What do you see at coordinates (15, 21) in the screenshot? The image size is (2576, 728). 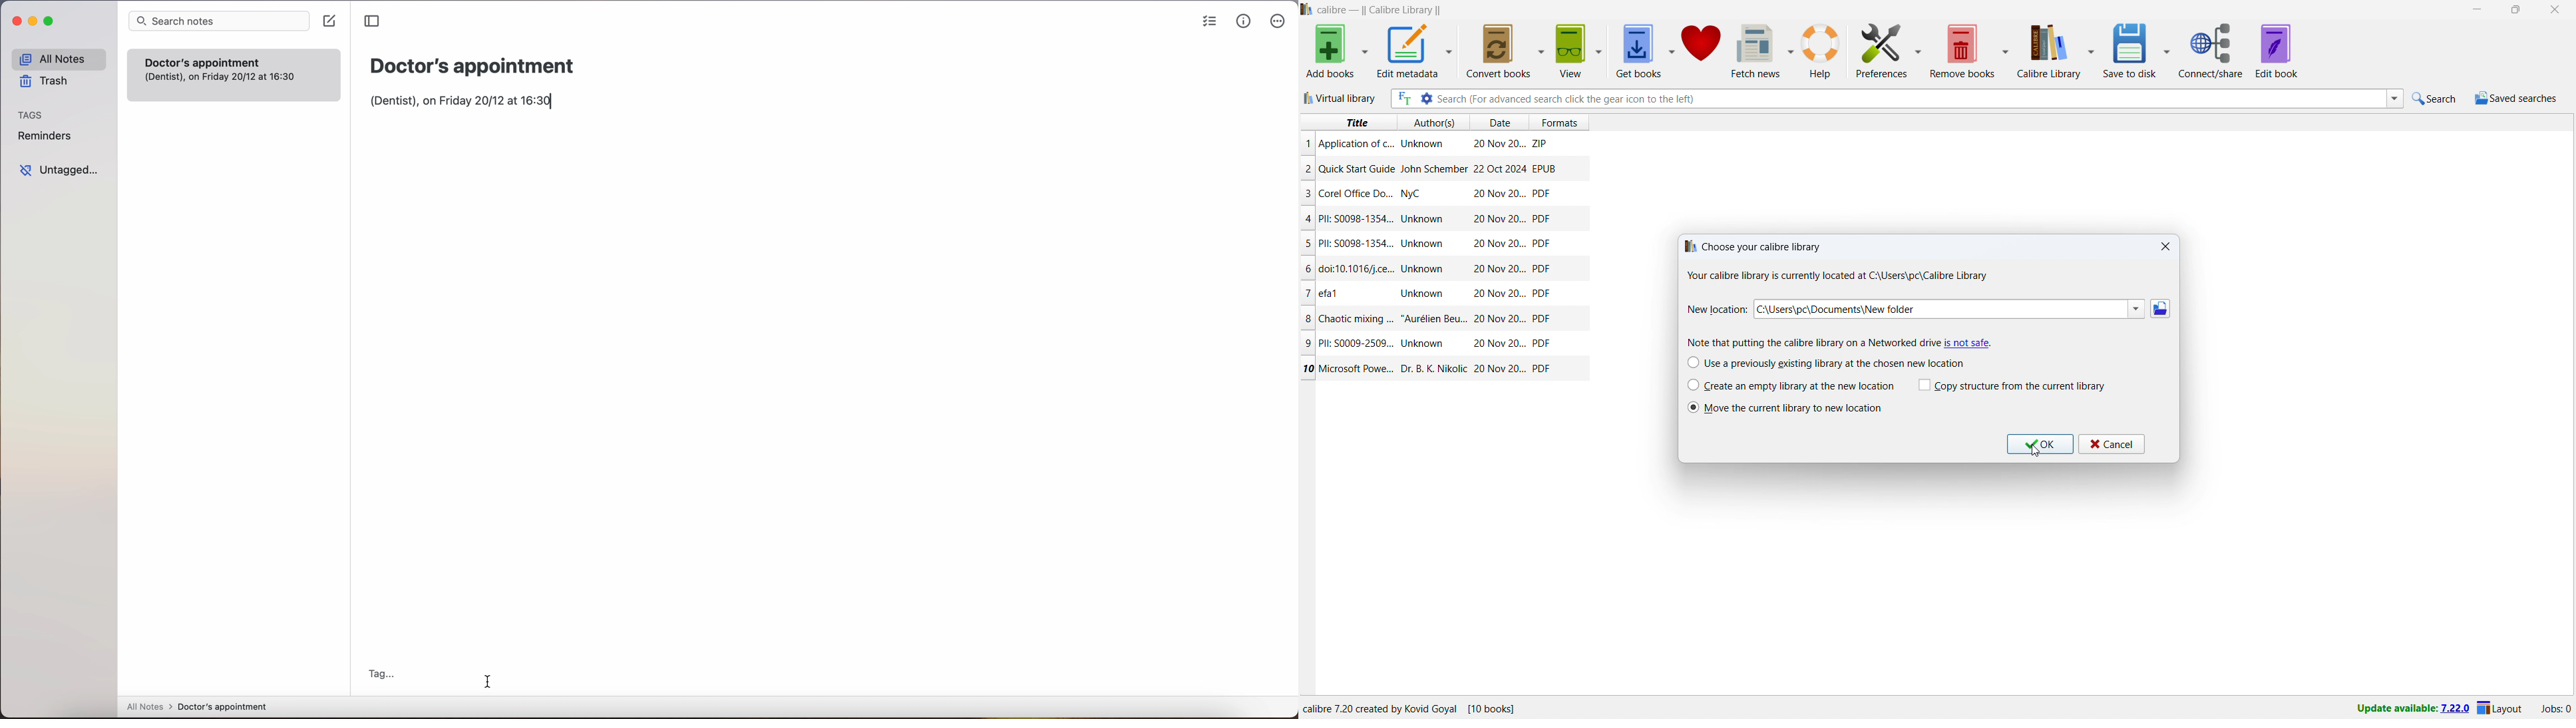 I see `close app` at bounding box center [15, 21].